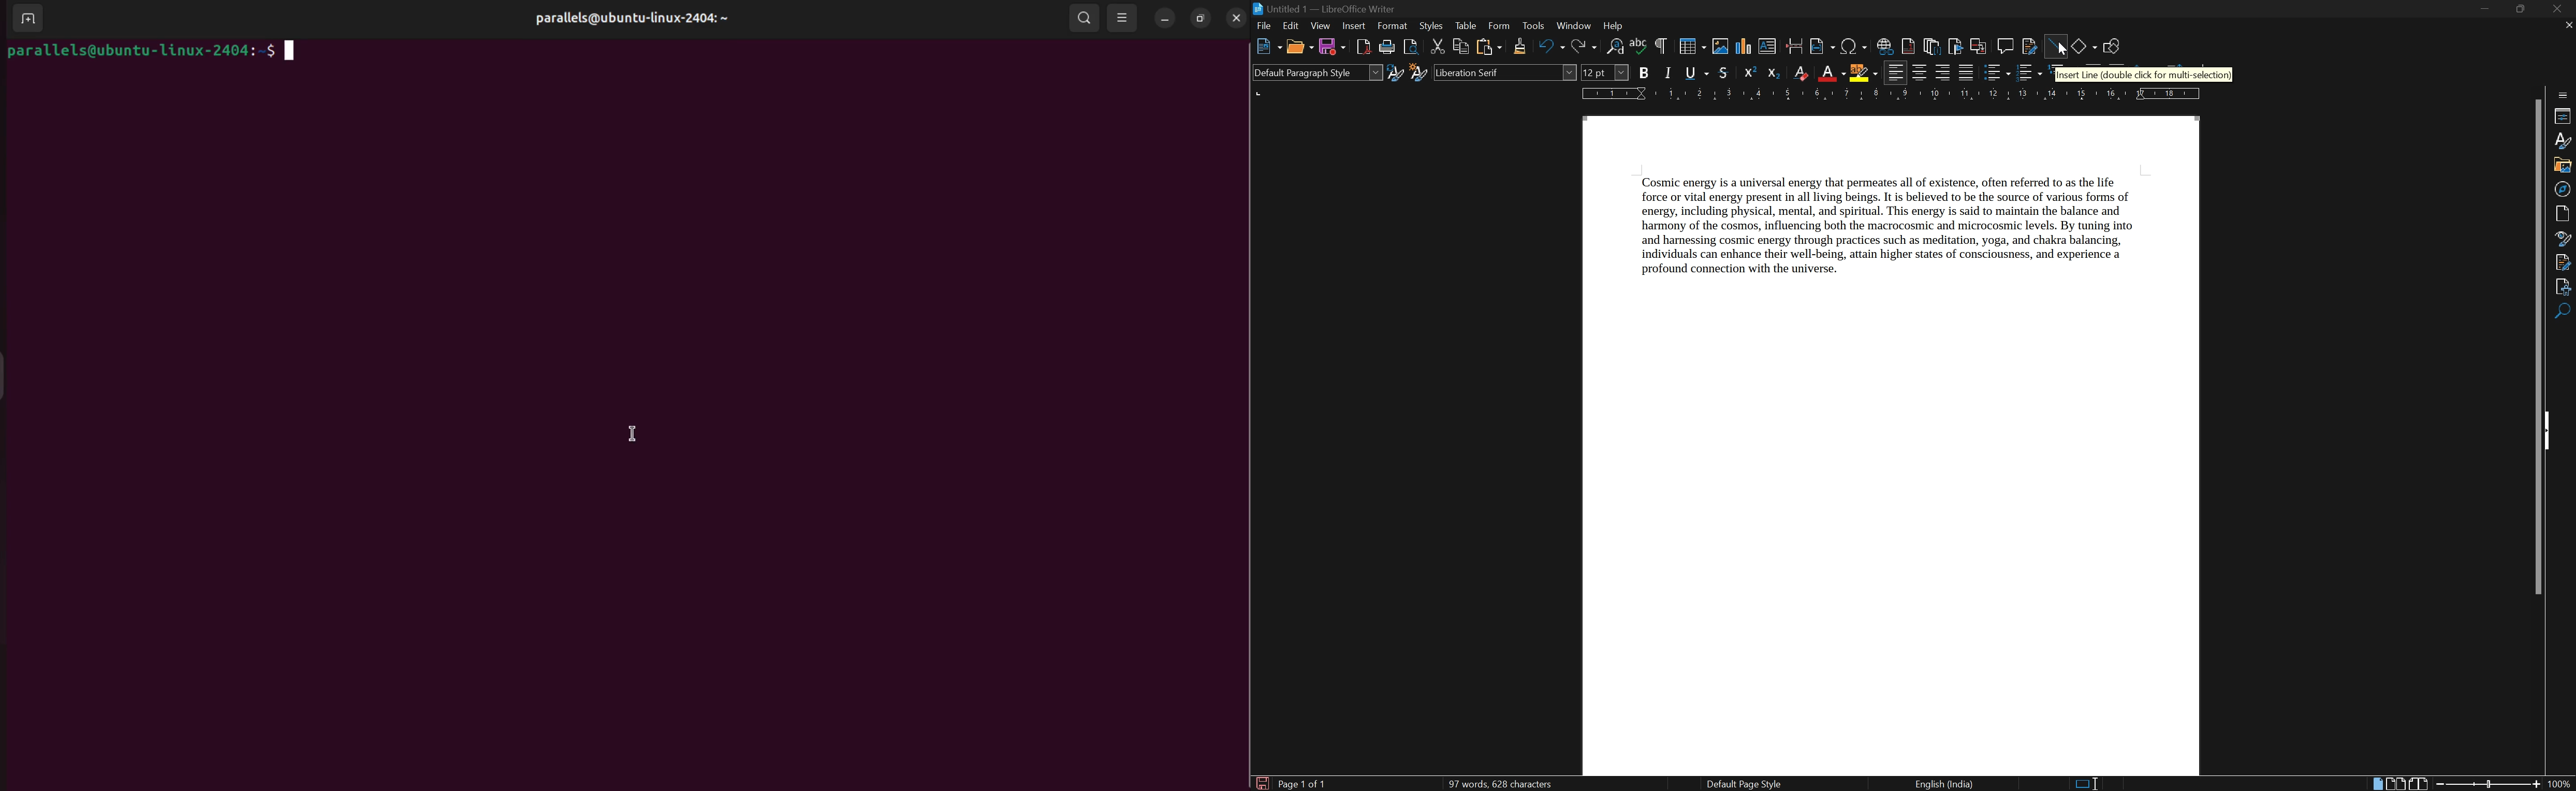  I want to click on toggle formatting marks, so click(1662, 46).